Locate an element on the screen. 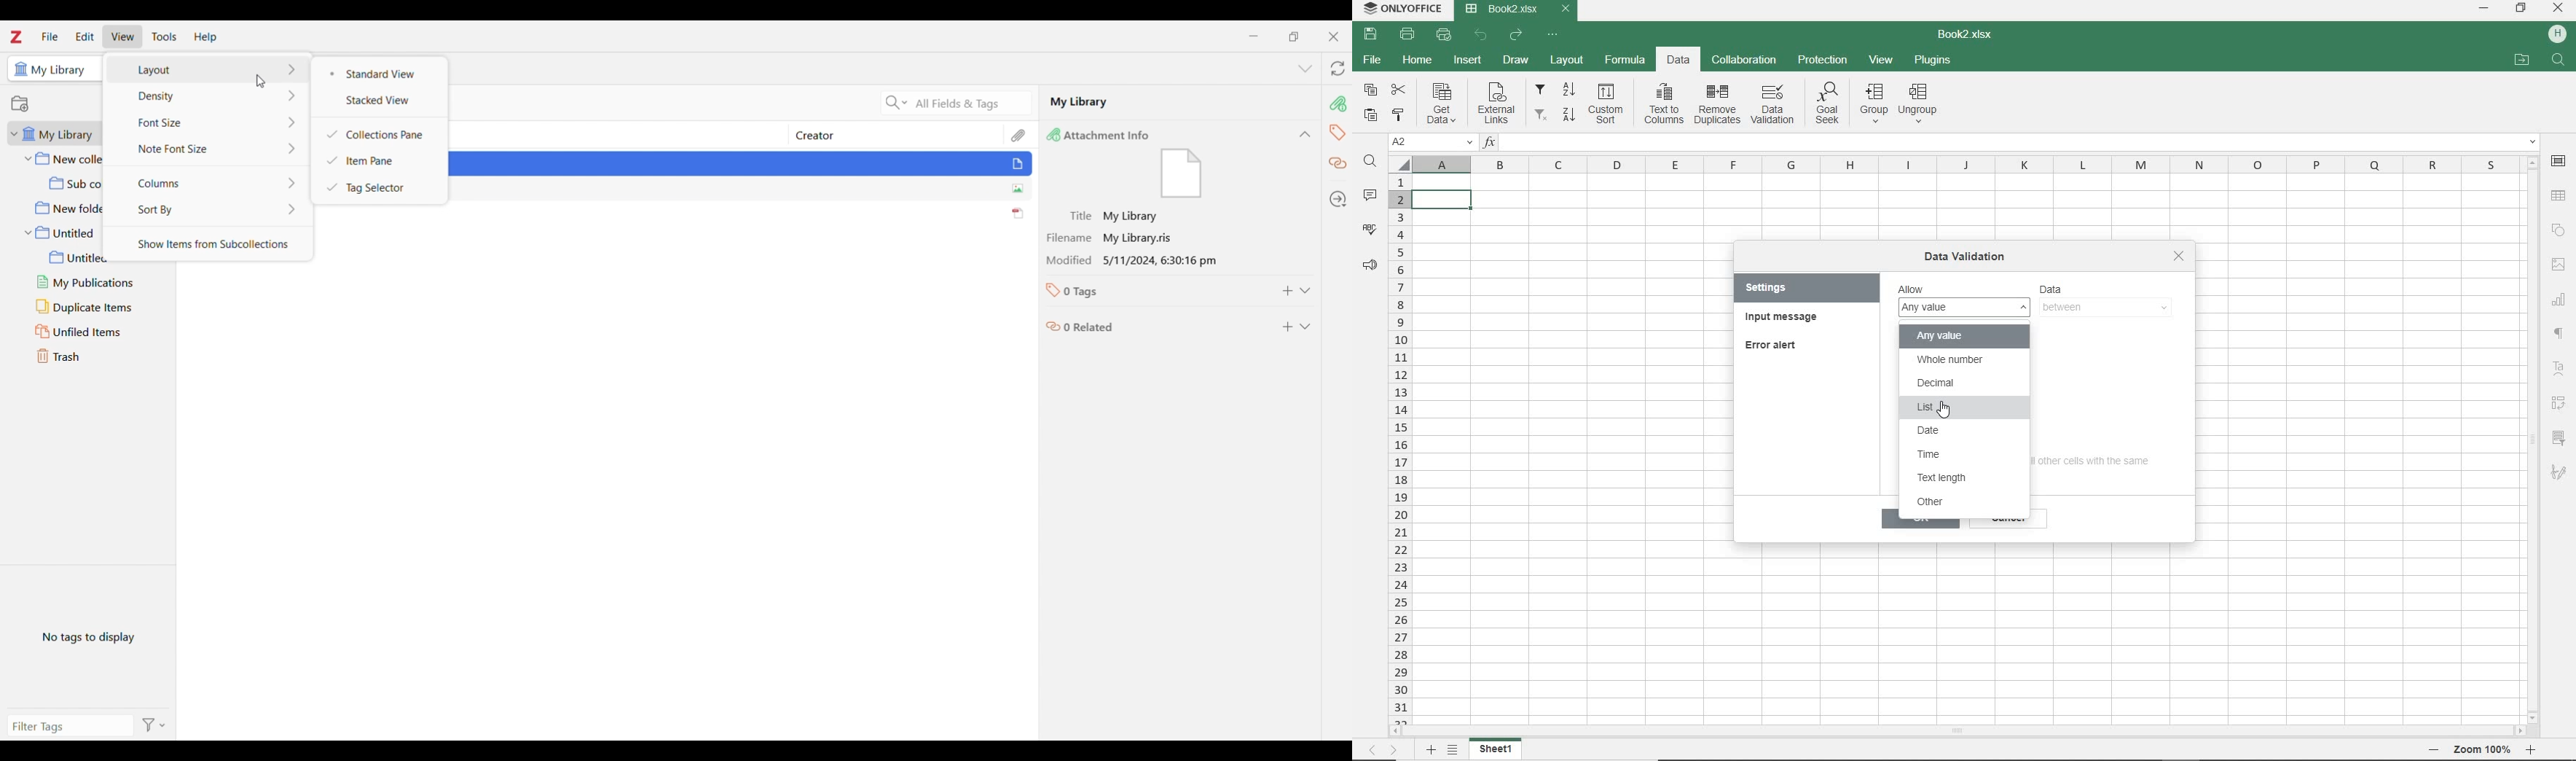  Expand related is located at coordinates (1304, 326).